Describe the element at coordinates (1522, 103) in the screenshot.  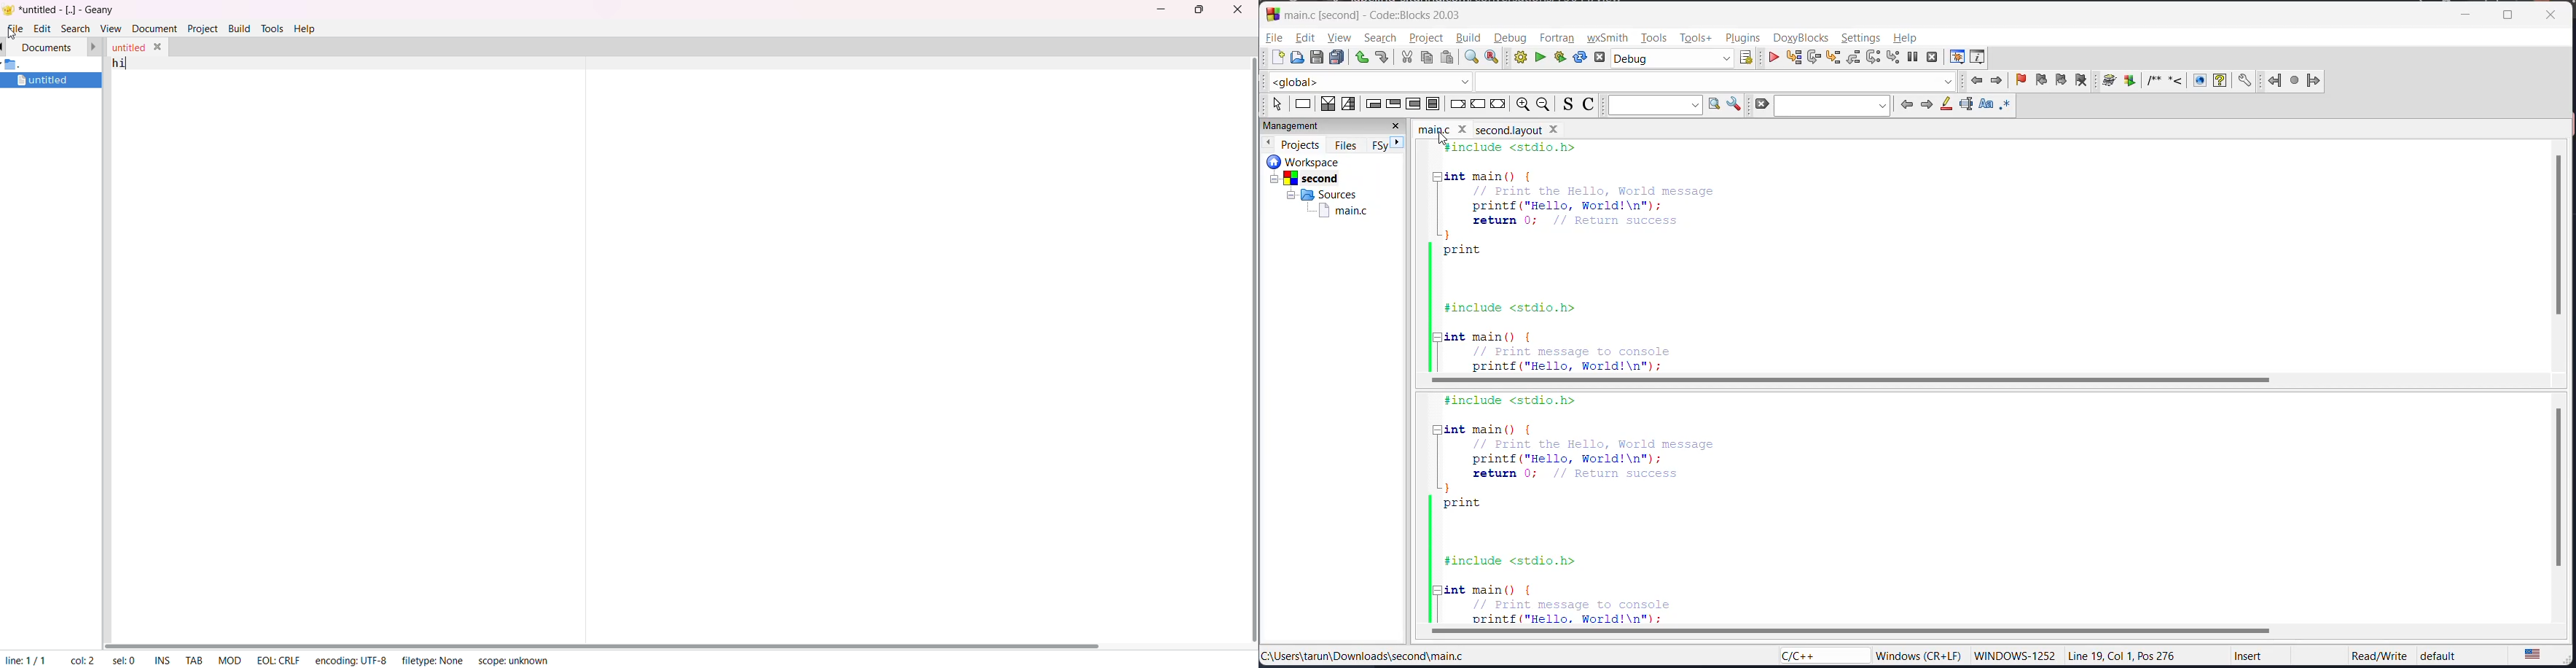
I see `zoom in` at that location.